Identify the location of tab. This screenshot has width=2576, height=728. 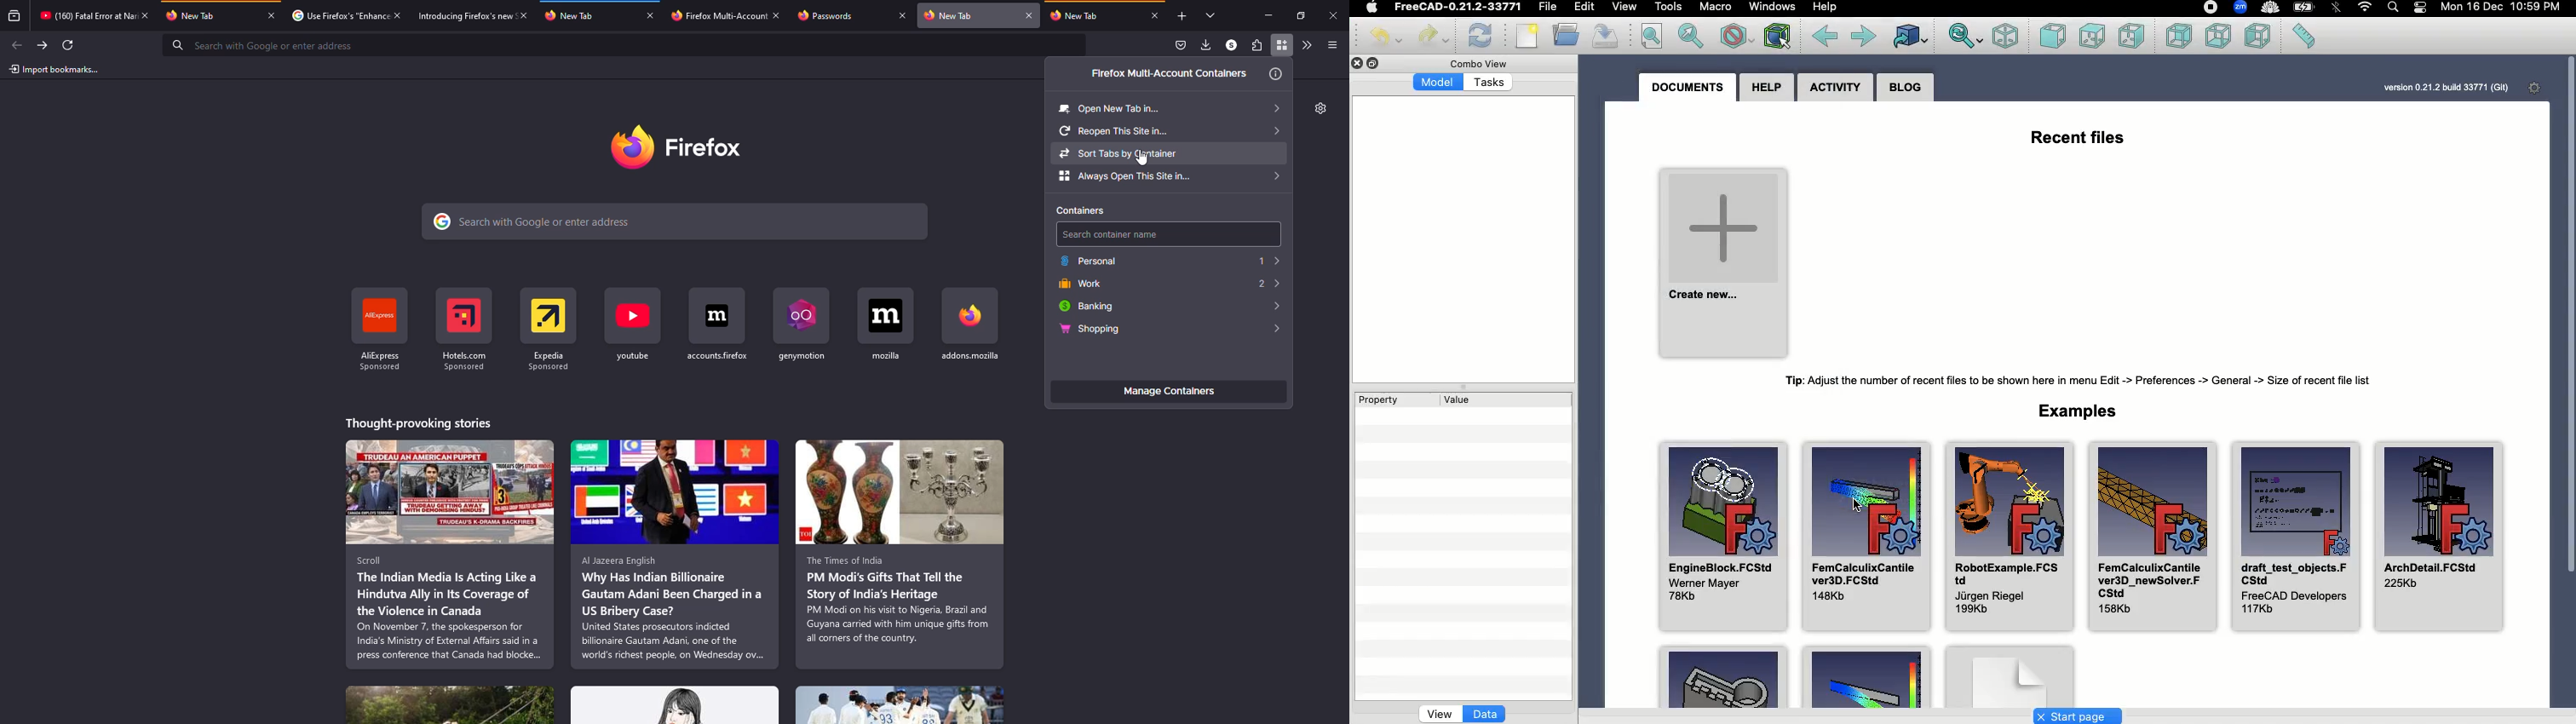
(1091, 16).